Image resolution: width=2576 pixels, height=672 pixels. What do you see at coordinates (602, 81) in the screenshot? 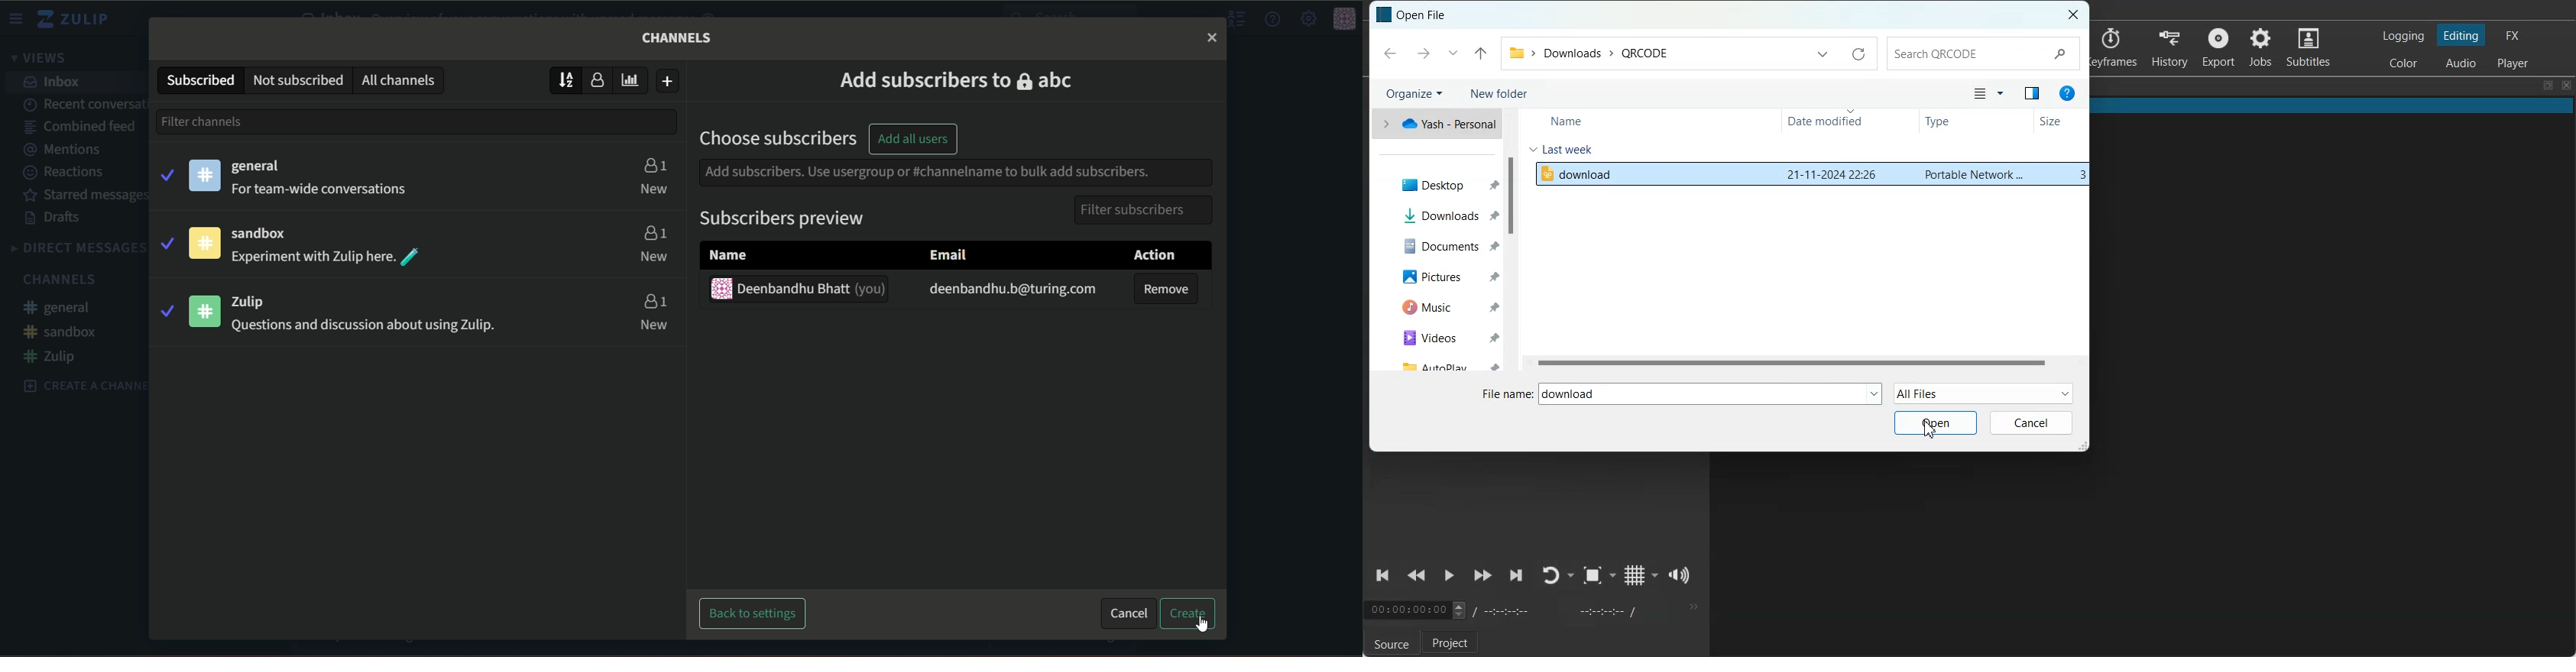
I see `user` at bounding box center [602, 81].